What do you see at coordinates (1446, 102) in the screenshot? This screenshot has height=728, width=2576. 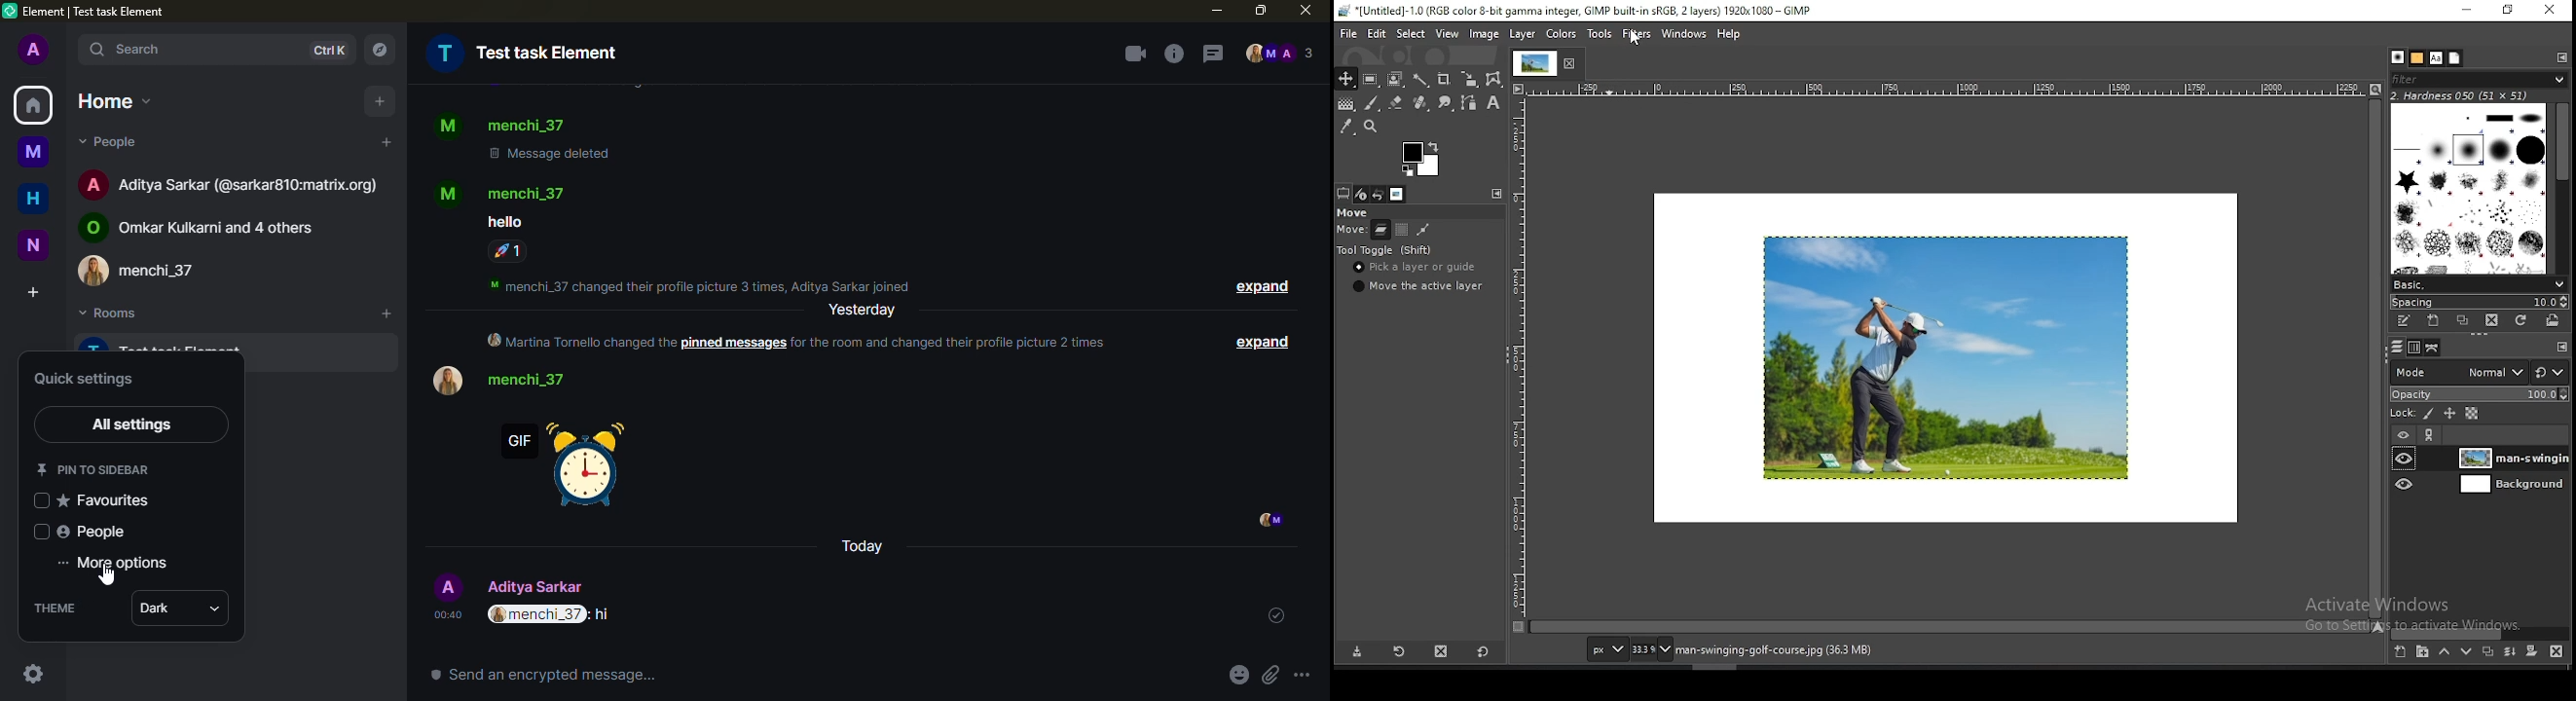 I see `smudge tool` at bounding box center [1446, 102].